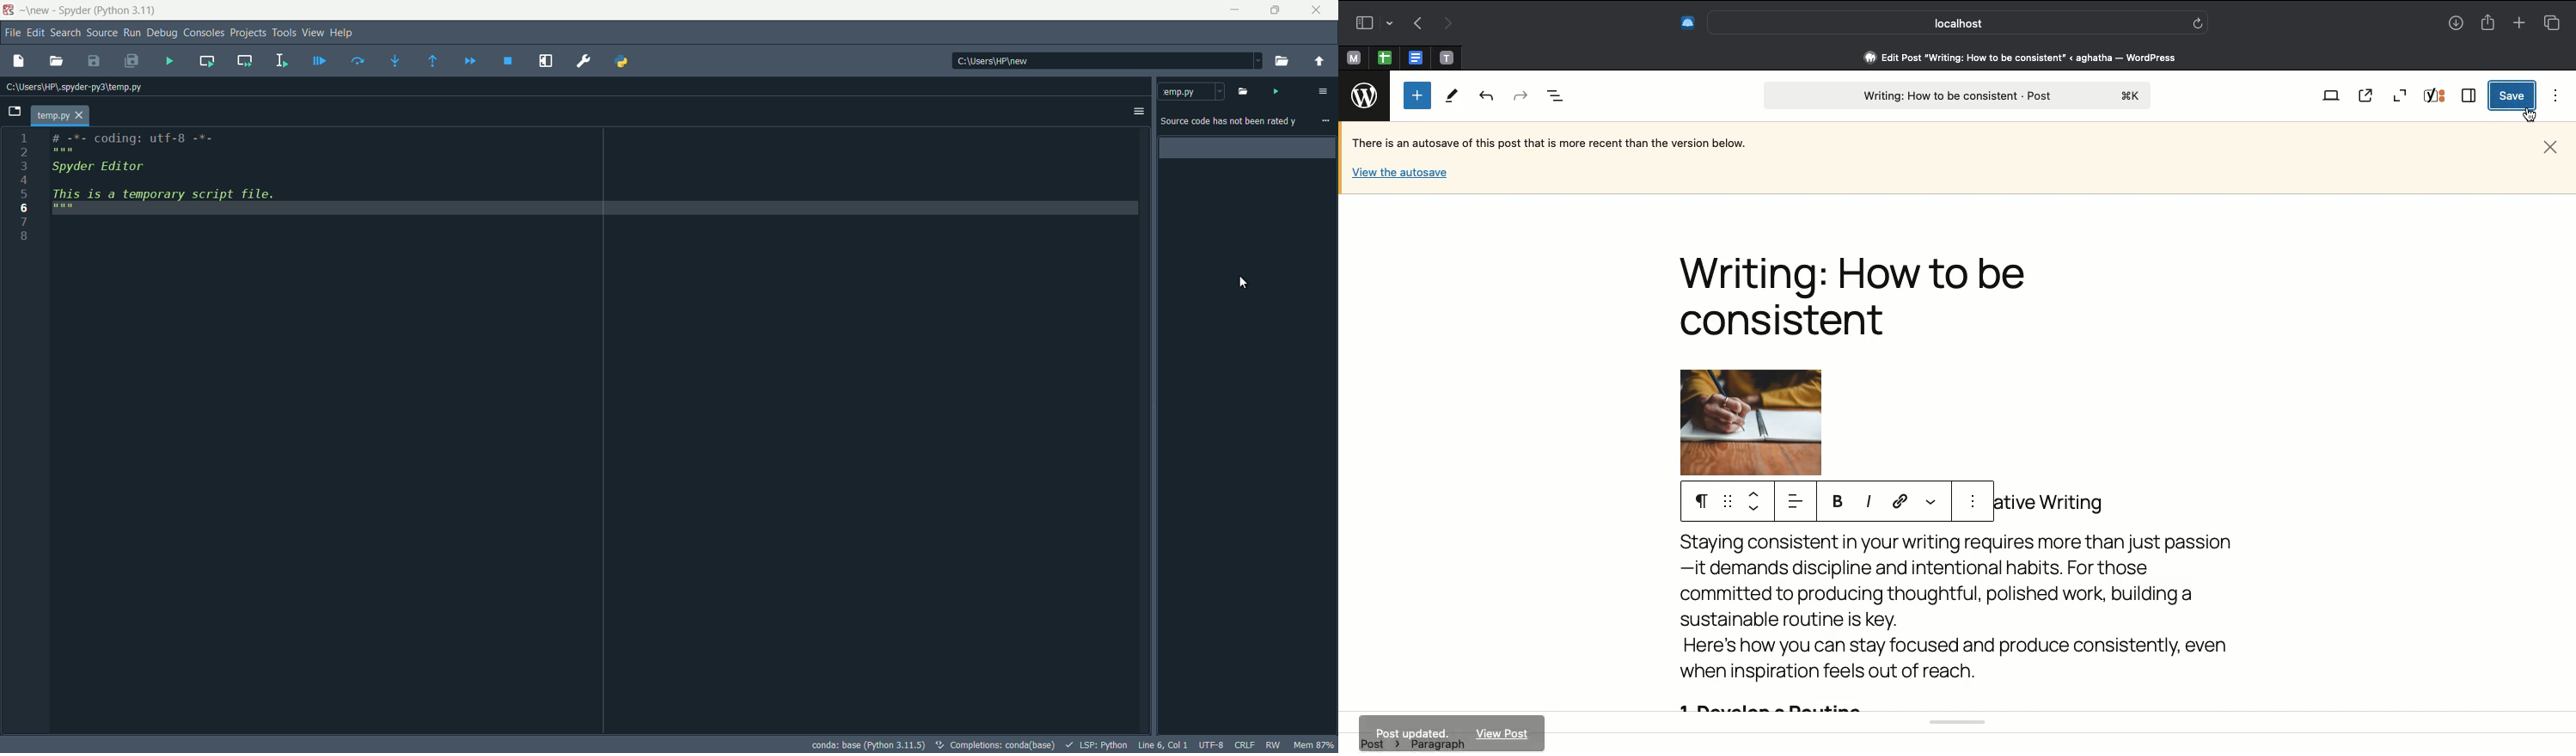 The image size is (2576, 756). I want to click on LSP:Python, so click(1097, 743).